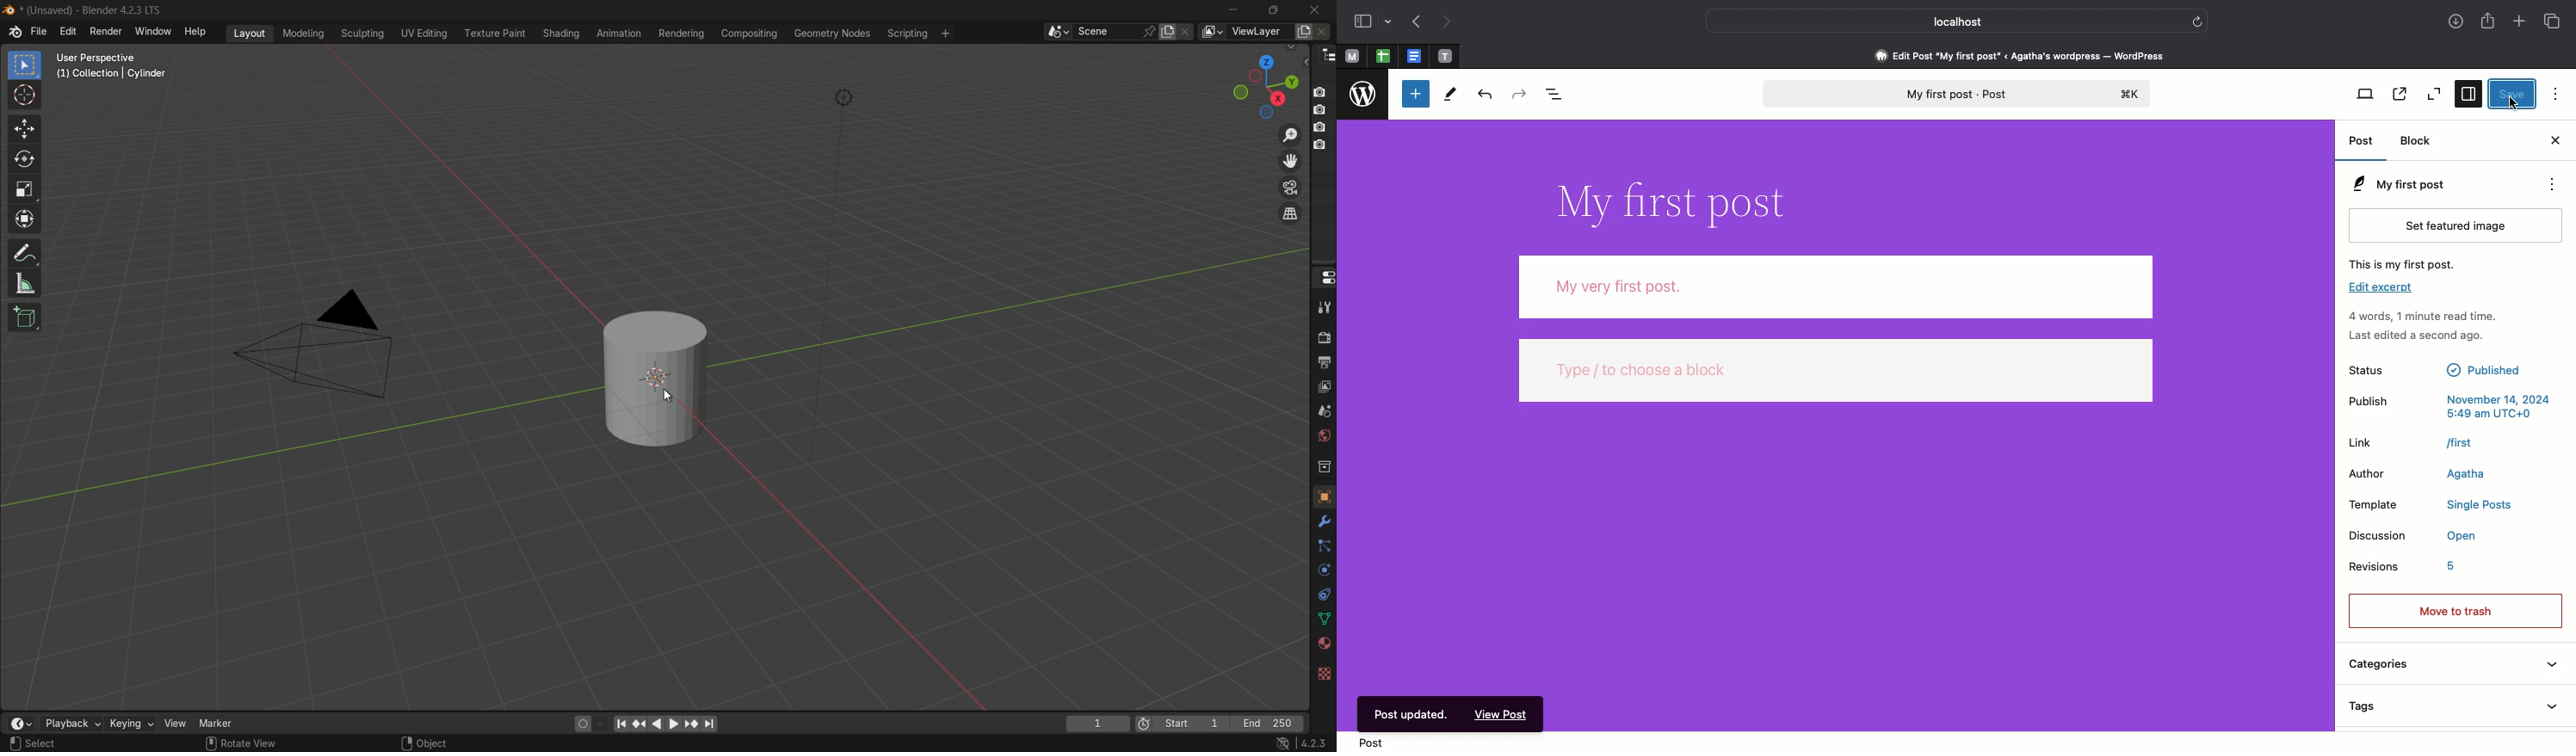  What do you see at coordinates (1325, 671) in the screenshot?
I see `textures` at bounding box center [1325, 671].